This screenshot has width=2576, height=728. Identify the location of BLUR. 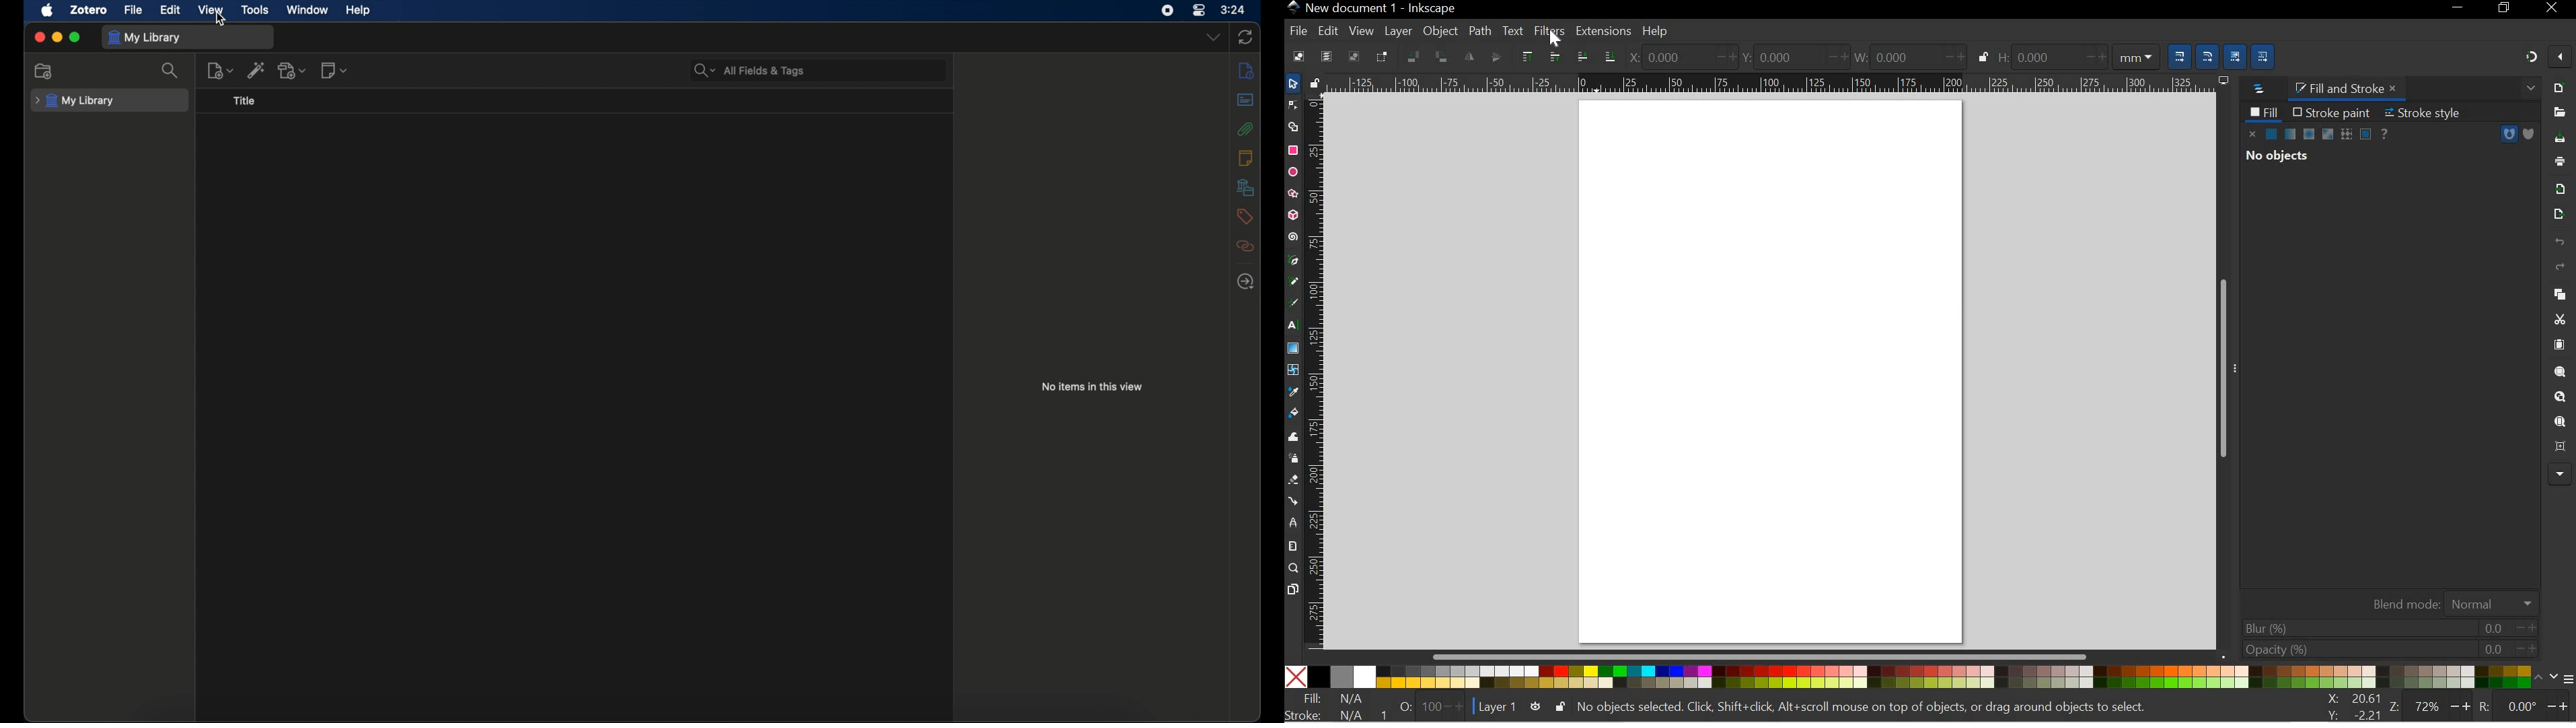
(2388, 627).